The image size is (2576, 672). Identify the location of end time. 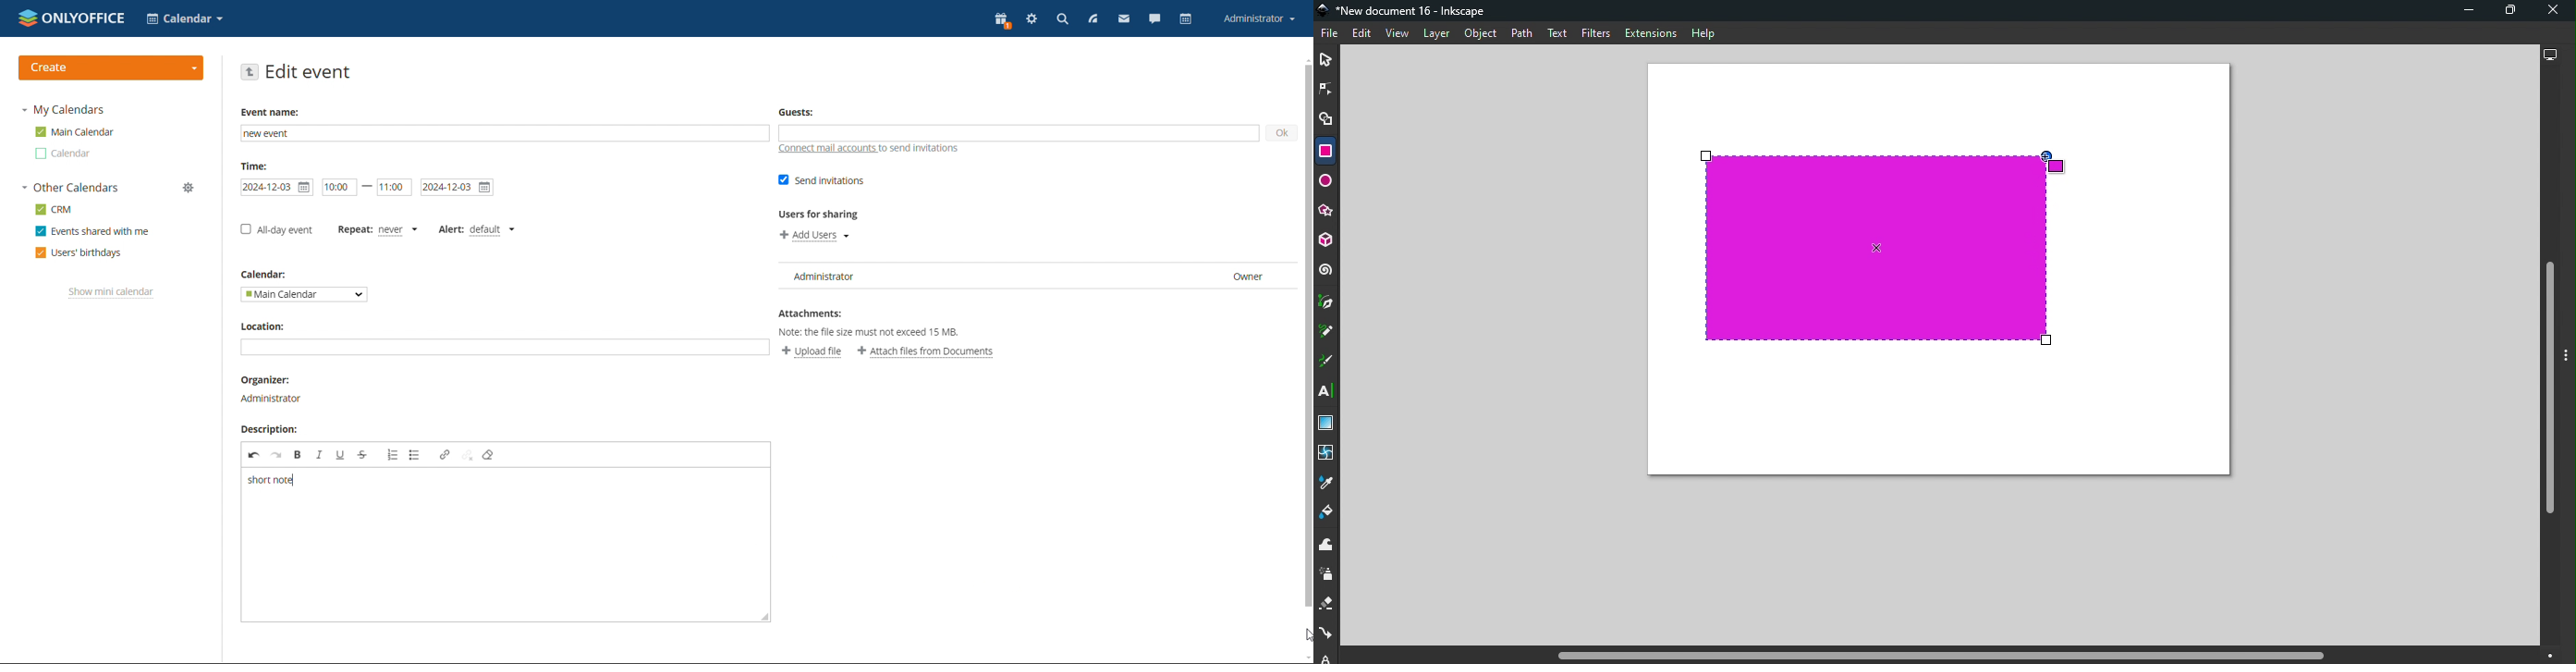
(394, 188).